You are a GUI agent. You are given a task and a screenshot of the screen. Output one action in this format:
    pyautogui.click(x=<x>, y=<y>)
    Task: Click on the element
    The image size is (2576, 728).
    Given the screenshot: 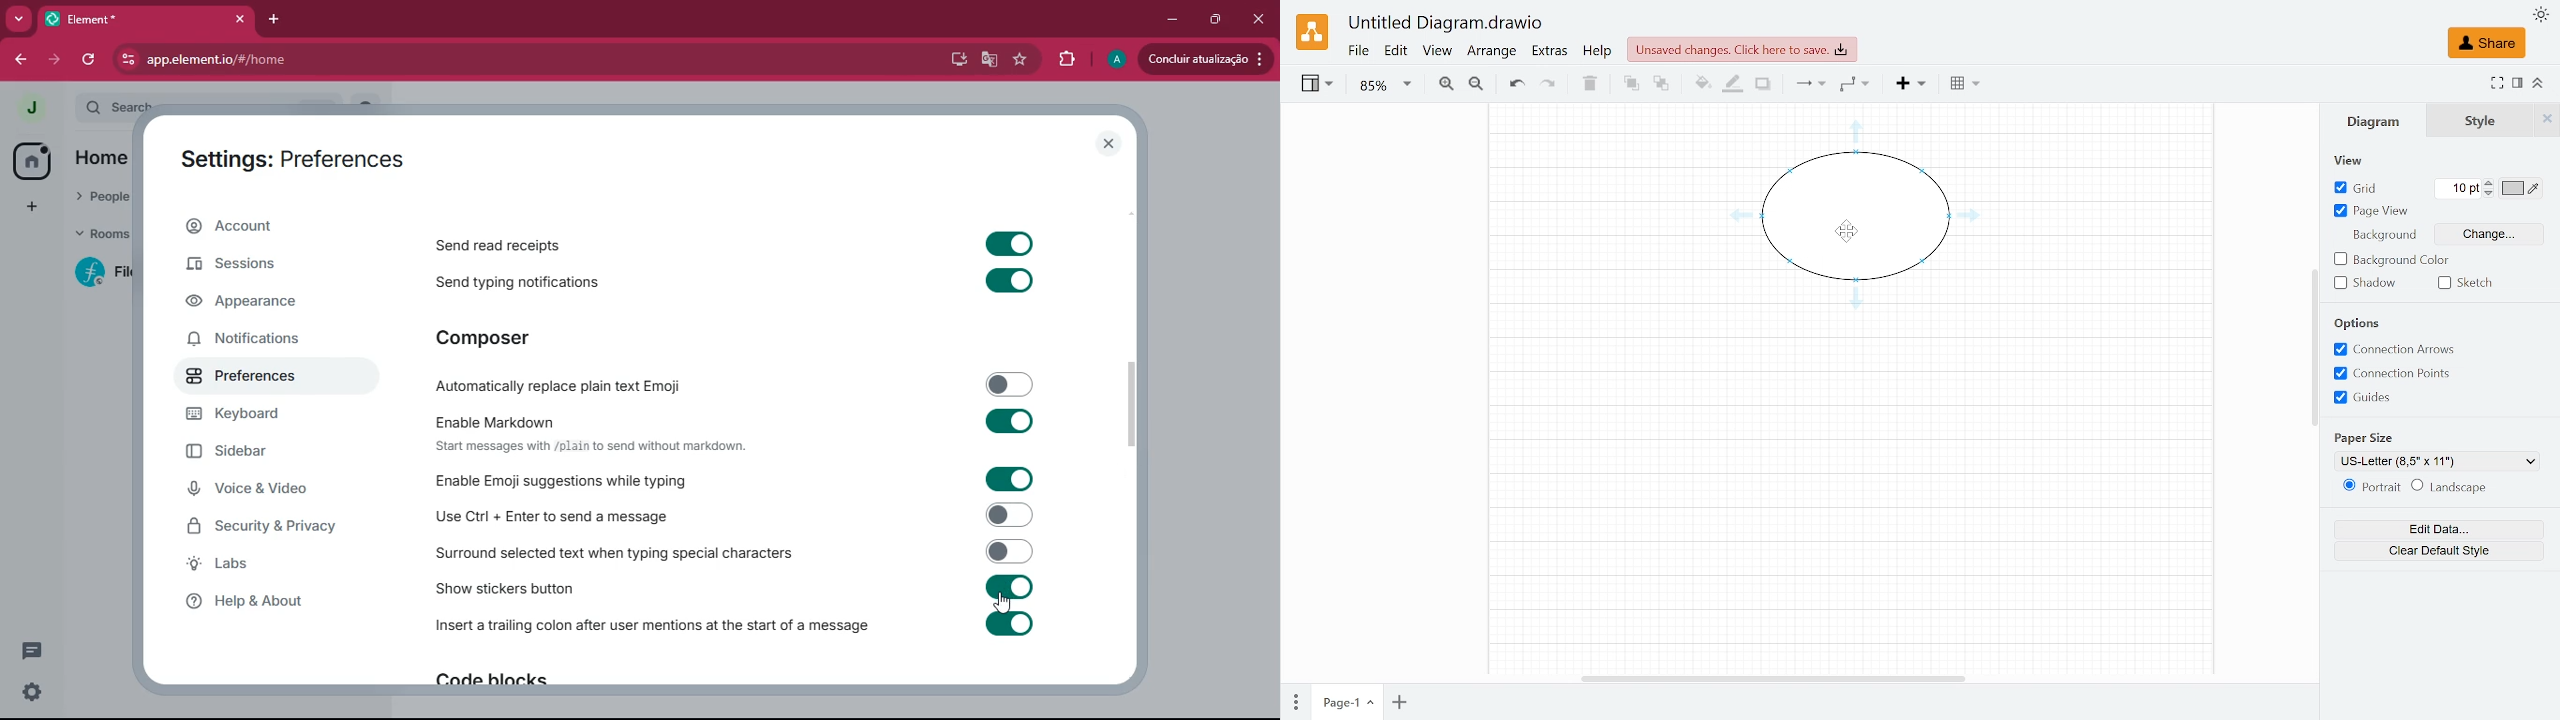 What is the action you would take?
    pyautogui.click(x=147, y=19)
    